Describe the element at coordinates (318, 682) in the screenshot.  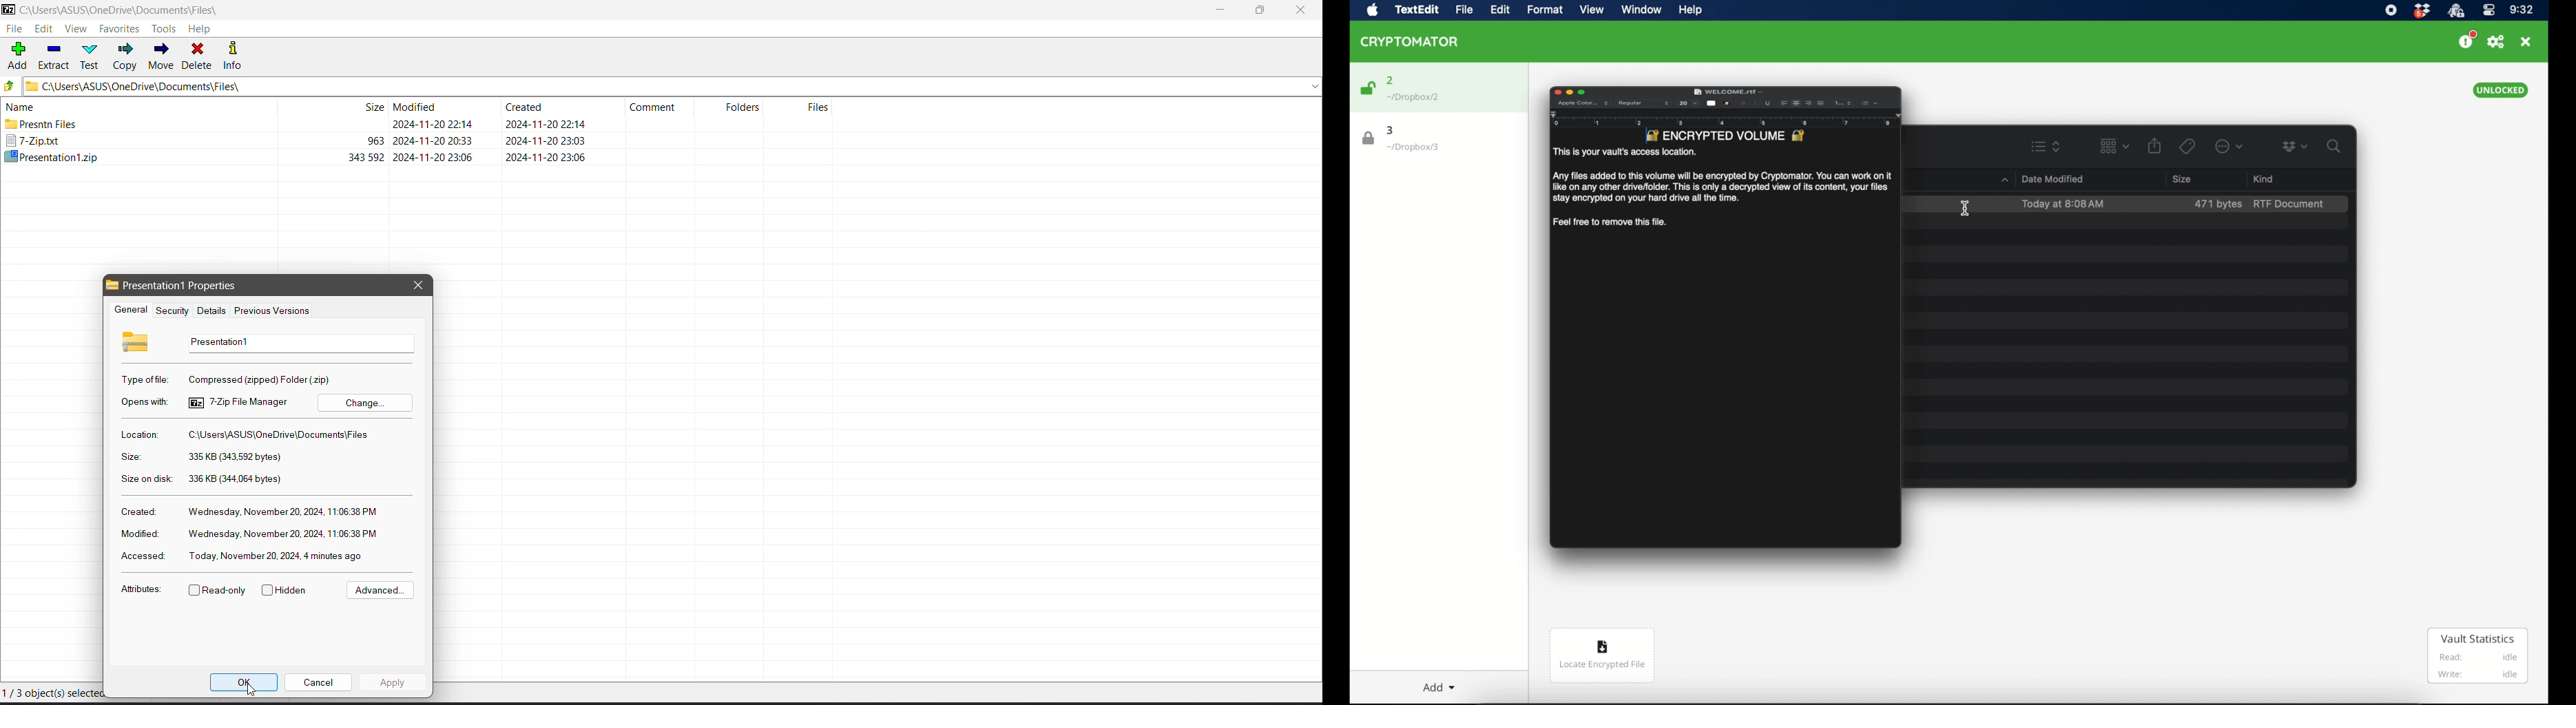
I see `Cancel` at that location.